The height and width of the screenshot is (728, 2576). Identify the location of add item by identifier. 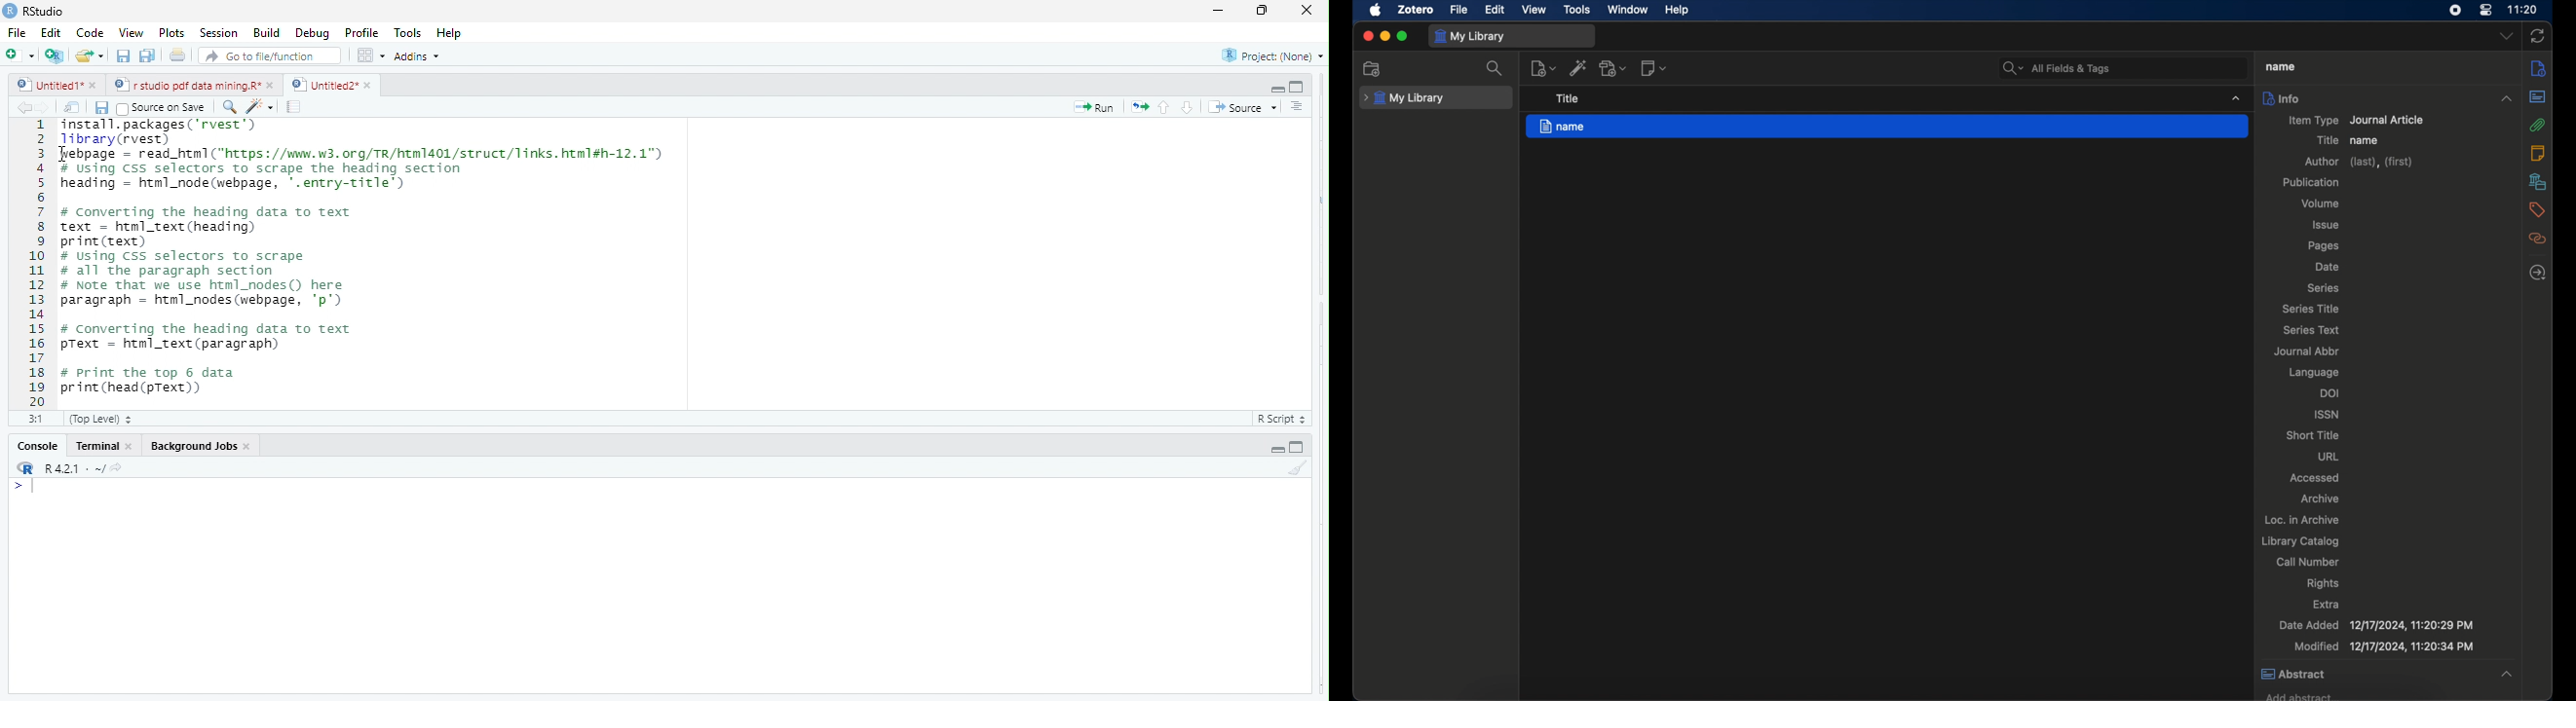
(1580, 68).